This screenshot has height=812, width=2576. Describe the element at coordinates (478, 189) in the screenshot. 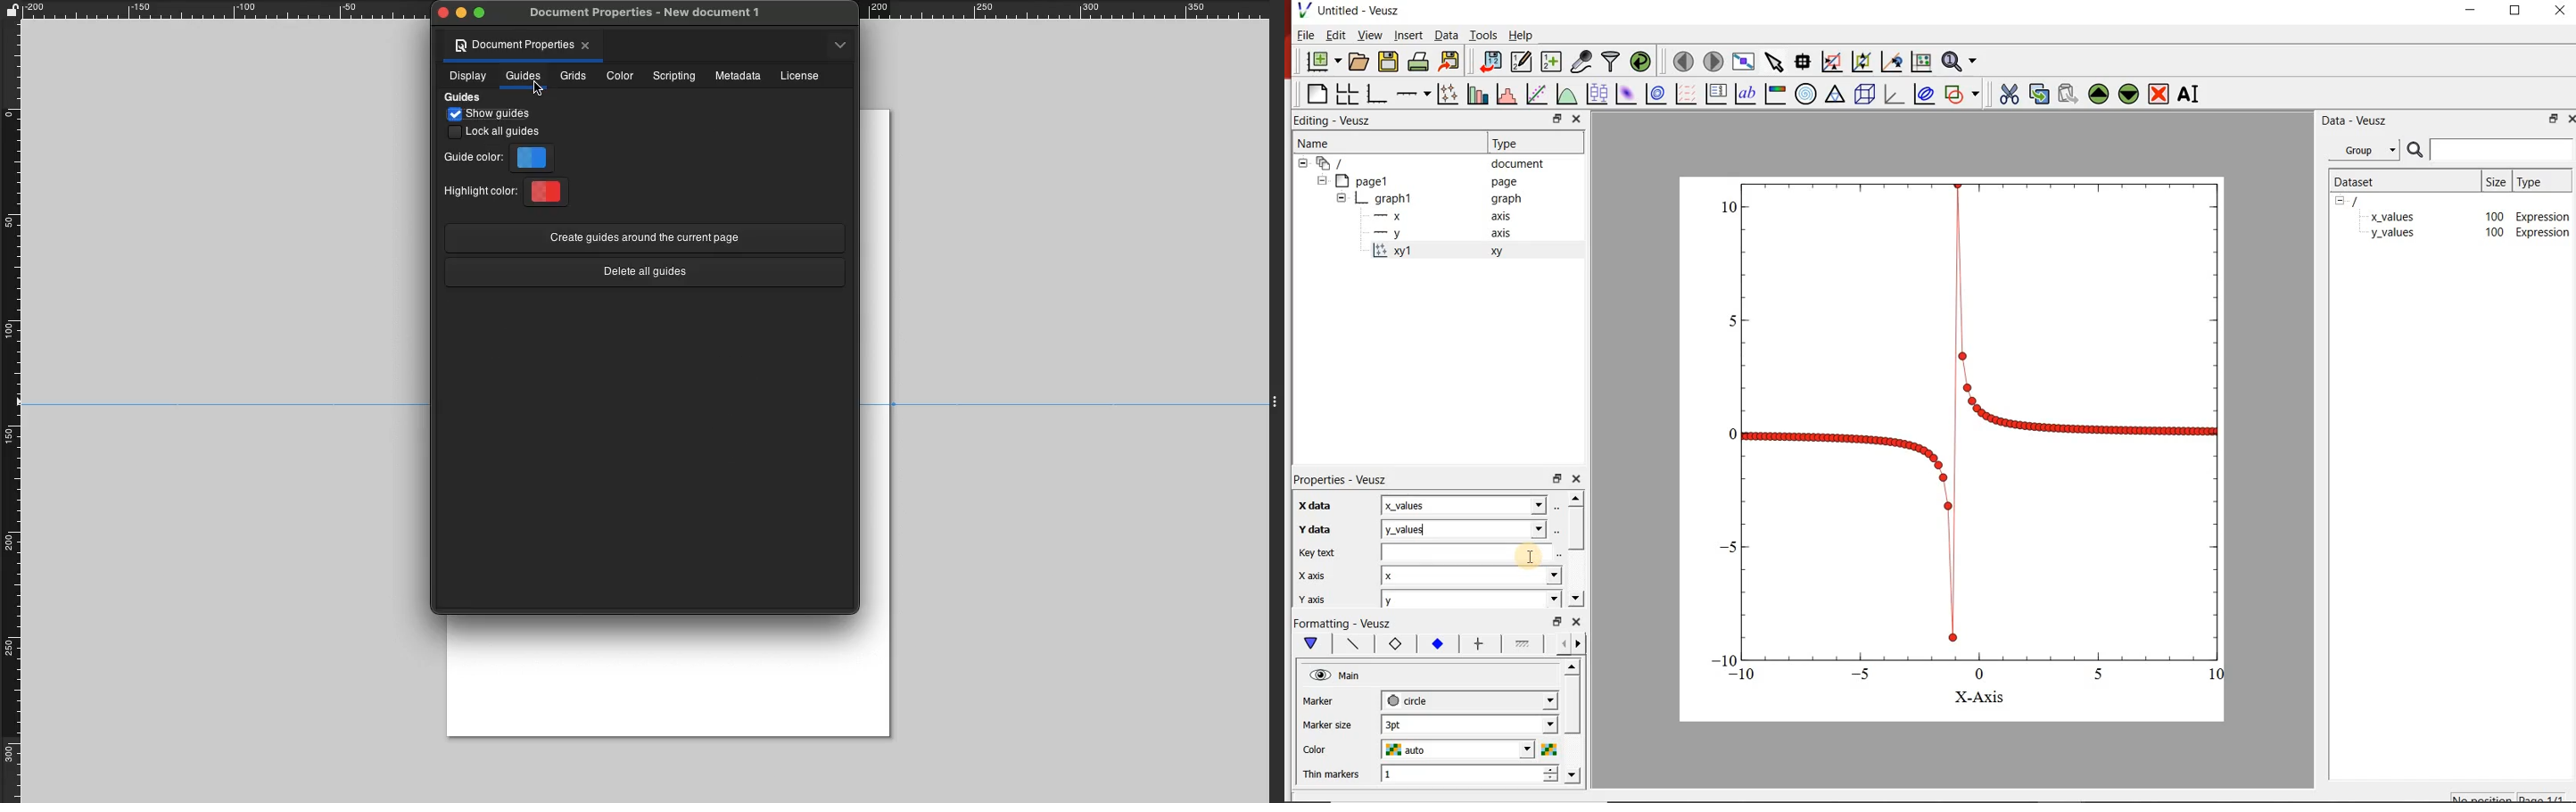

I see `Highlight color` at that location.